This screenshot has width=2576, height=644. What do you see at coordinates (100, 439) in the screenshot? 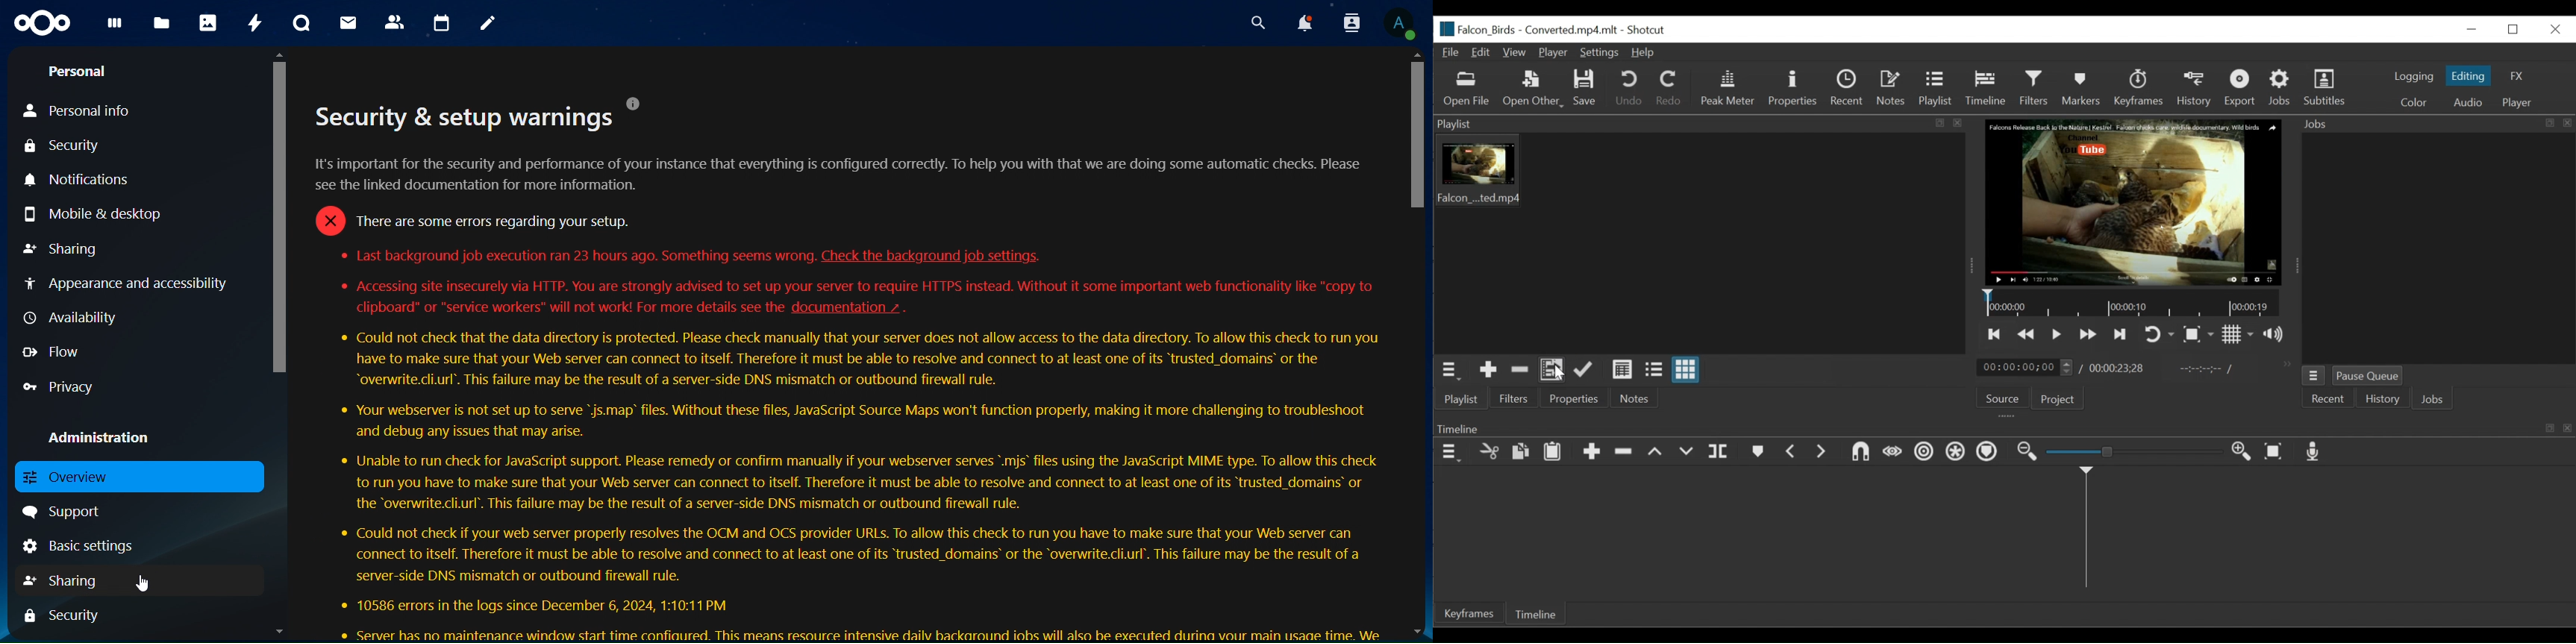
I see `administration` at bounding box center [100, 439].